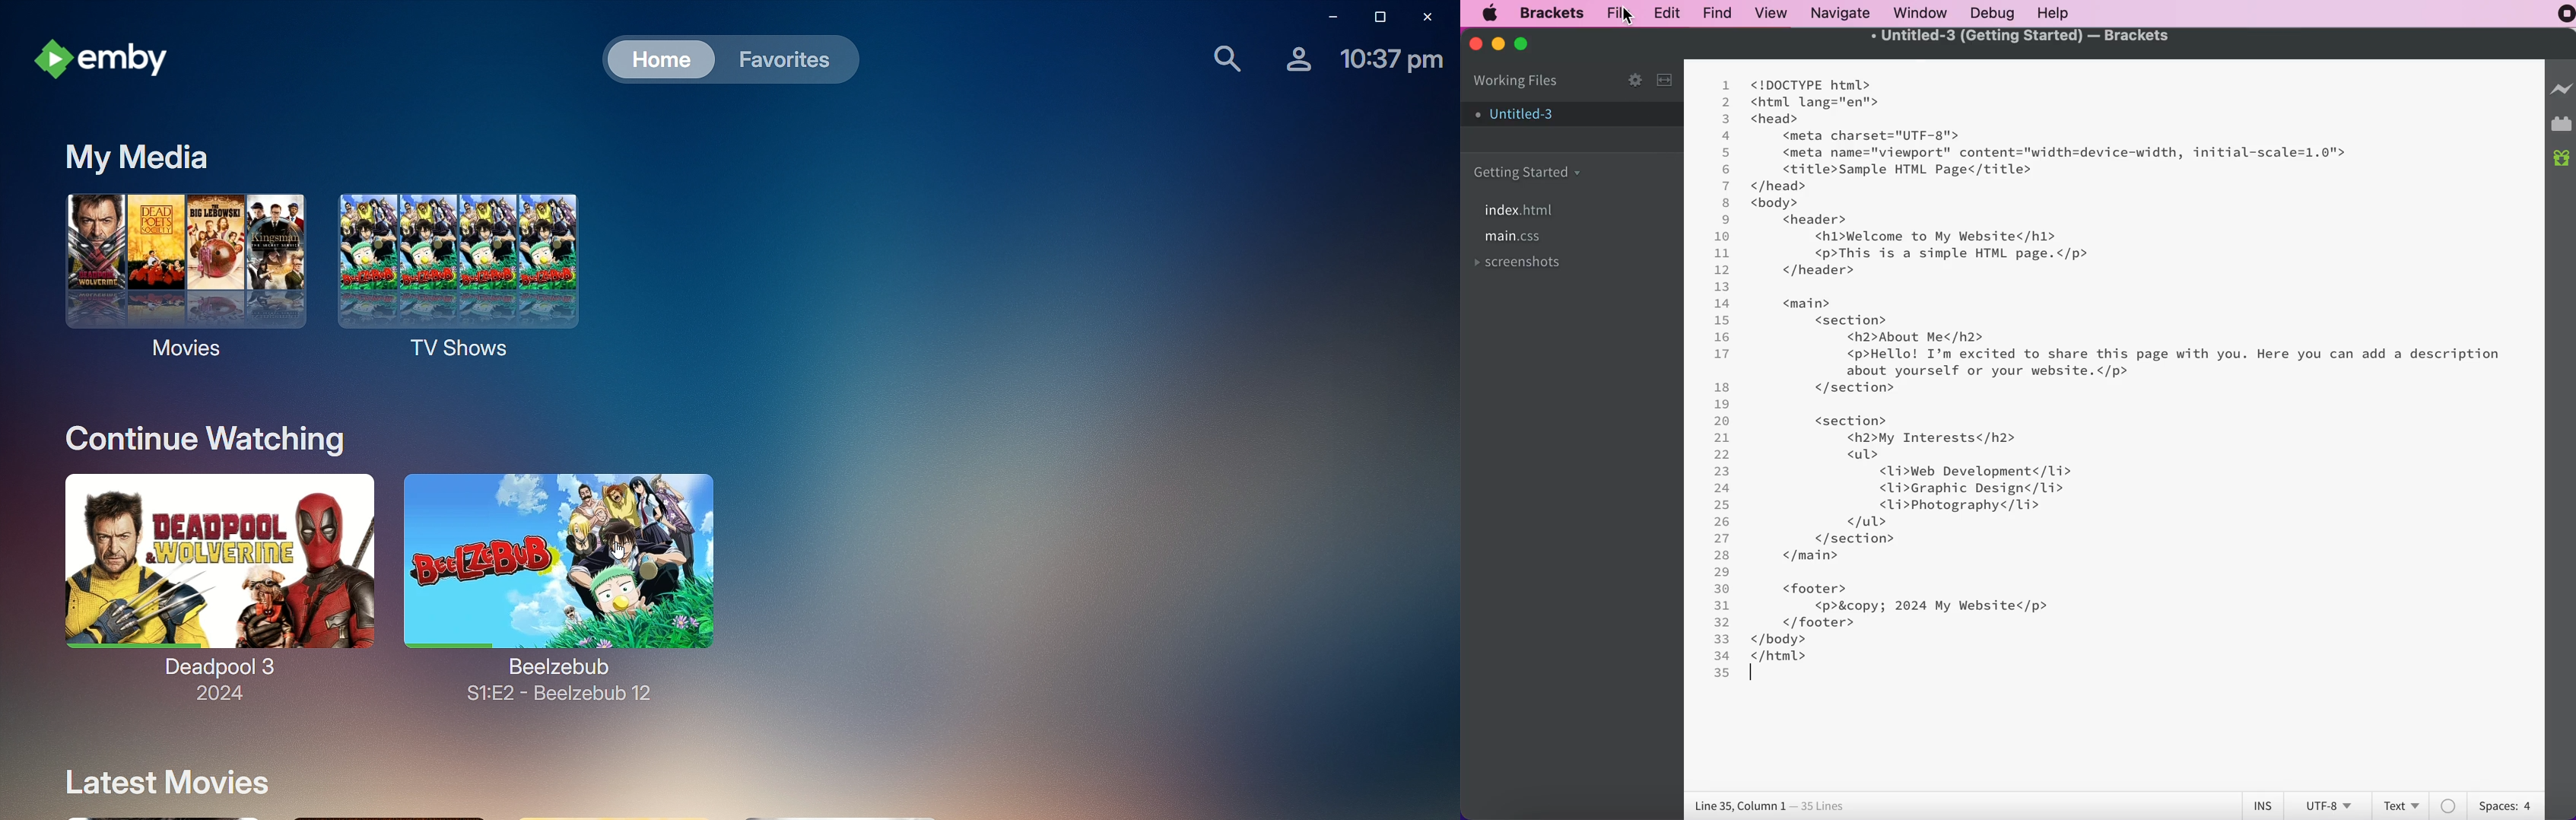 This screenshot has width=2576, height=840. I want to click on getting started carpet, so click(1531, 175).